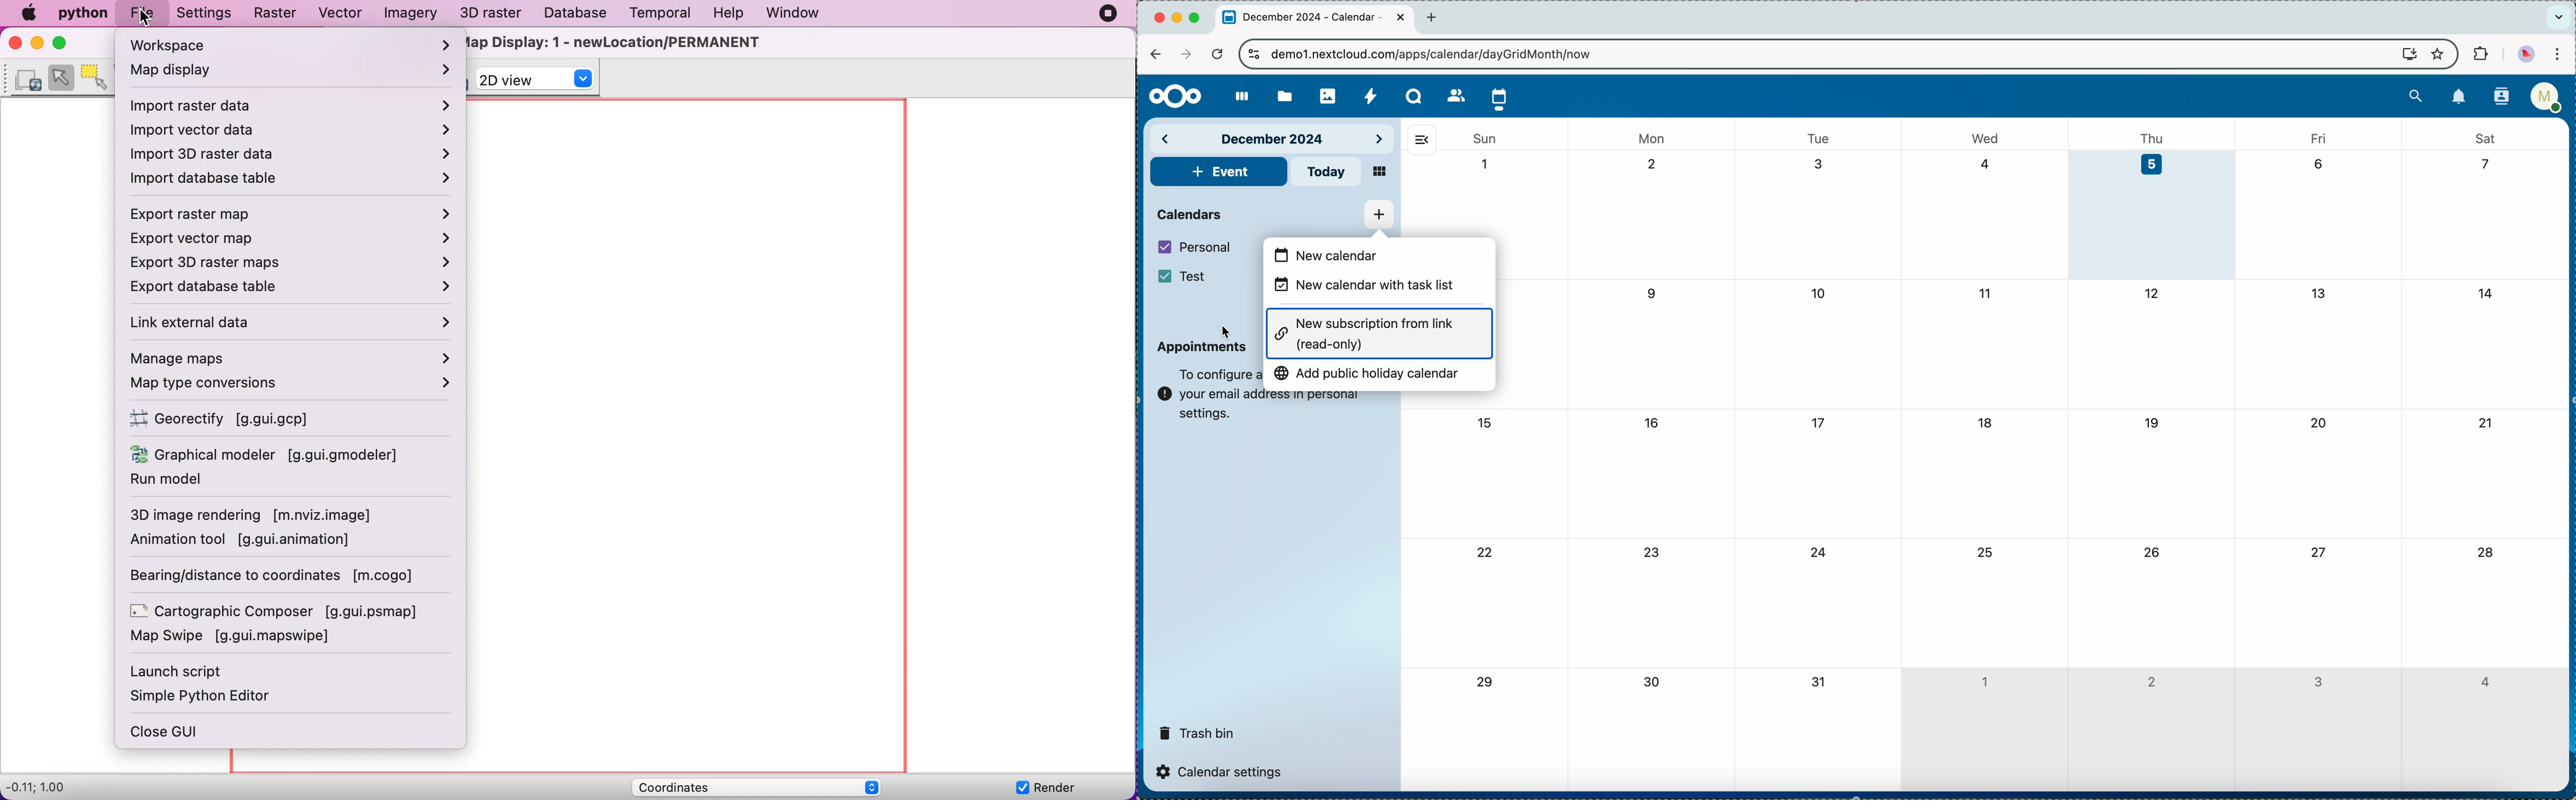 The image size is (2576, 812). I want to click on 9, so click(1654, 293).